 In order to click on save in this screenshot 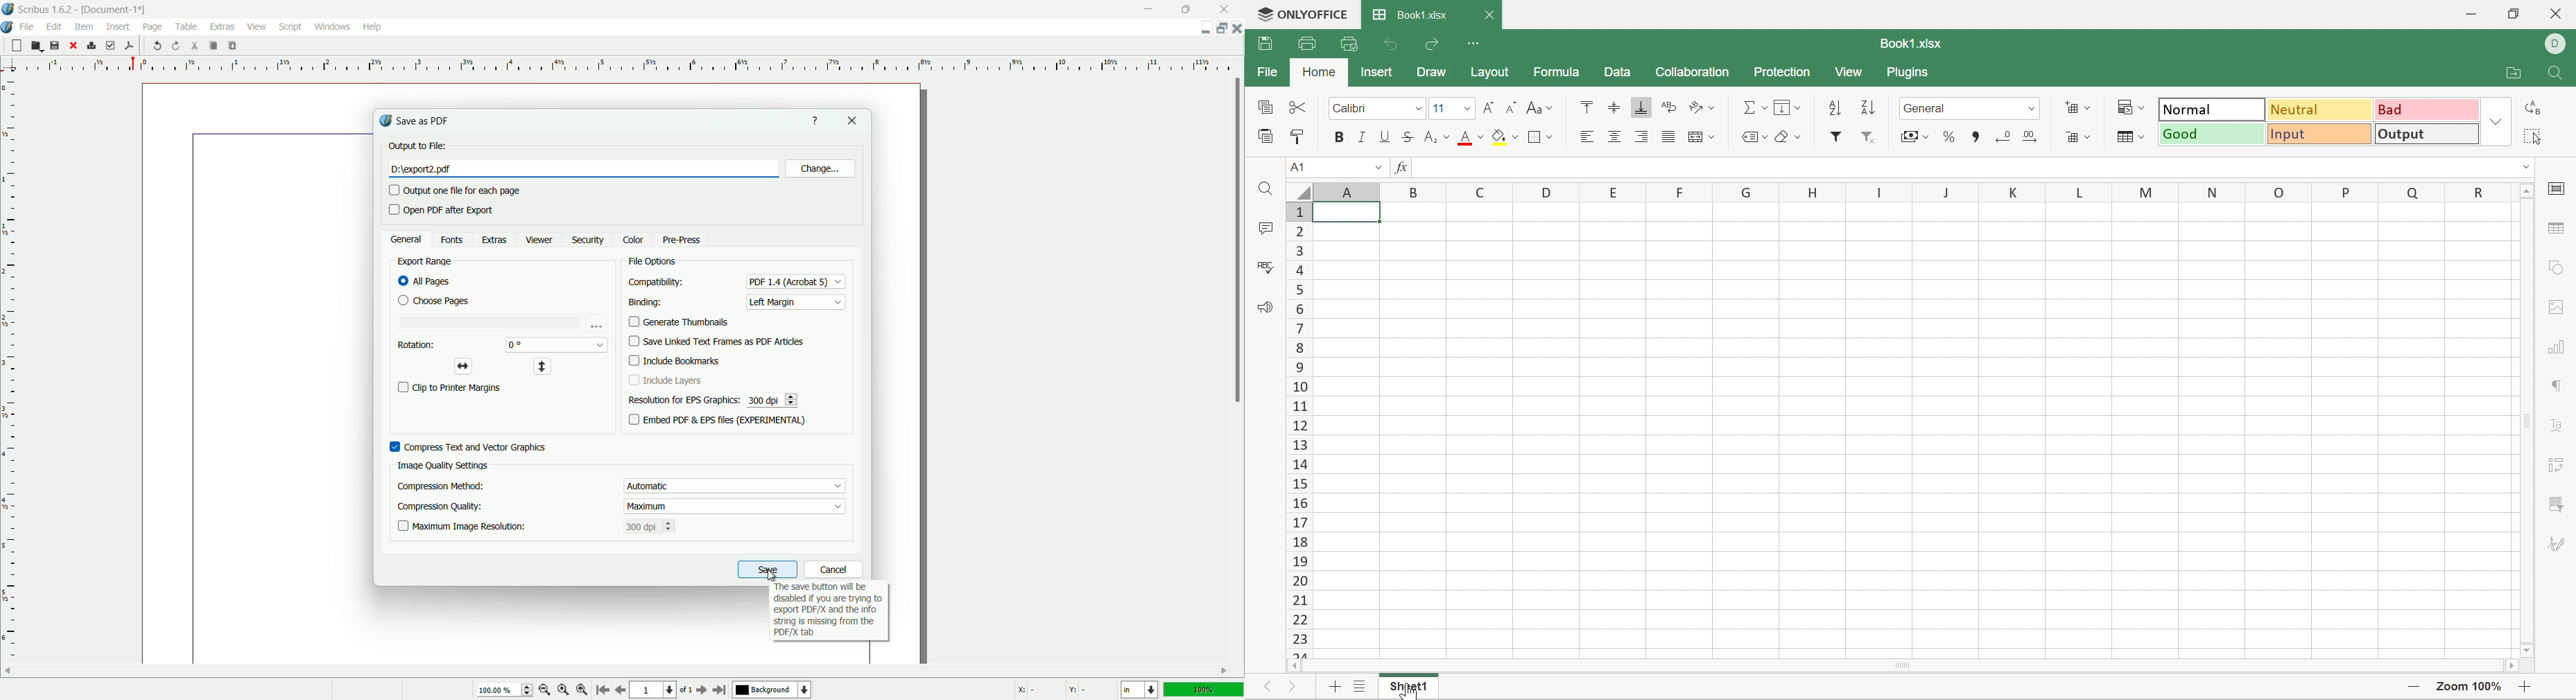, I will do `click(54, 45)`.